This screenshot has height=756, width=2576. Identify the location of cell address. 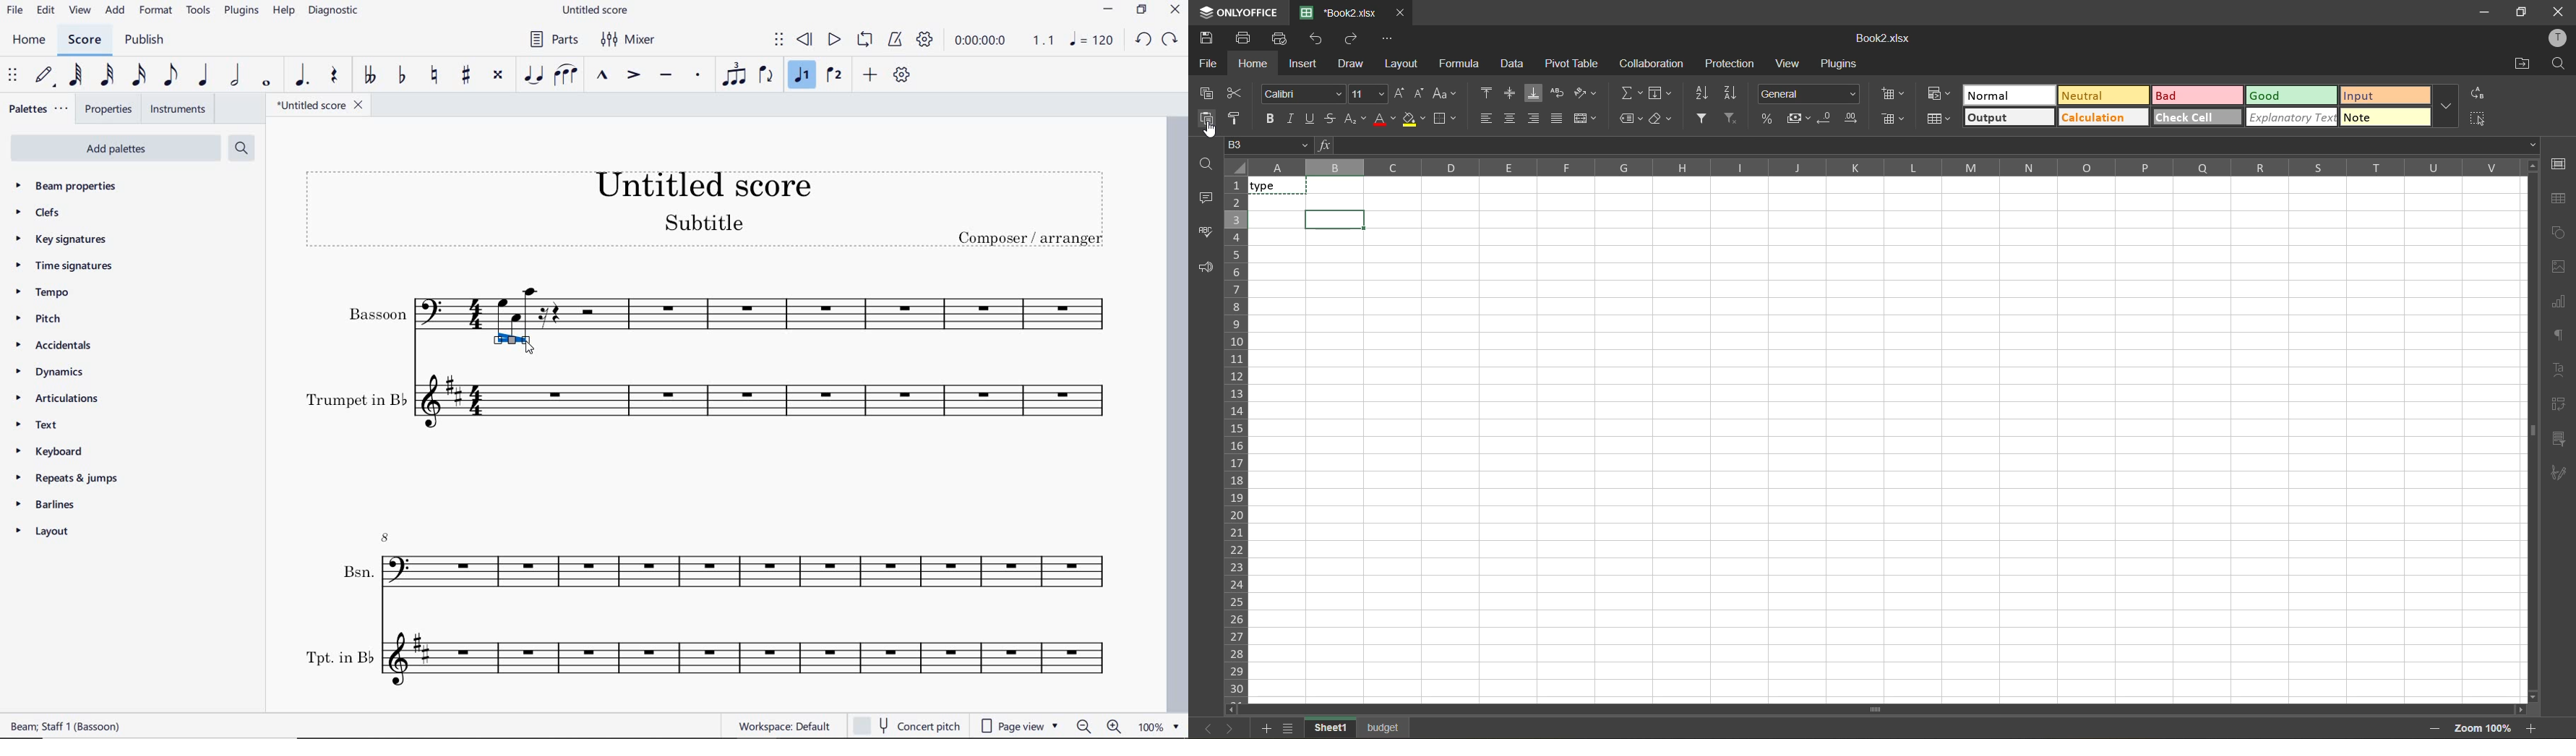
(1270, 146).